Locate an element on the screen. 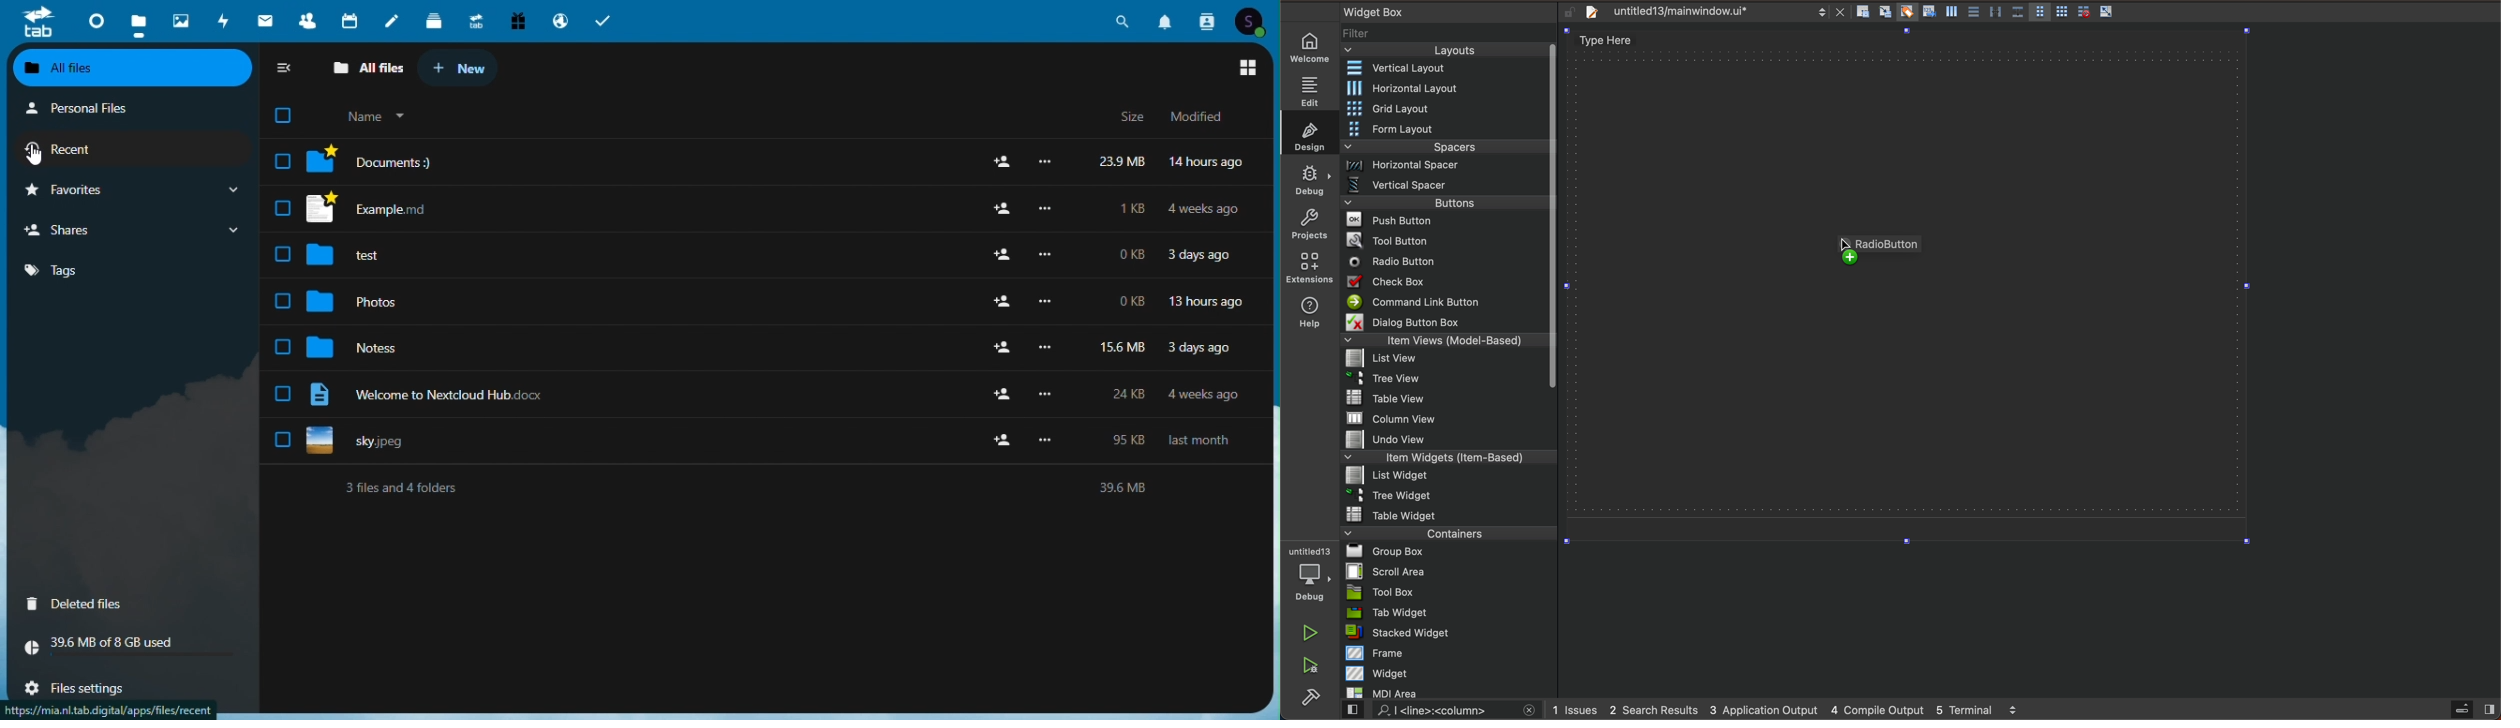  cursor is located at coordinates (36, 156).